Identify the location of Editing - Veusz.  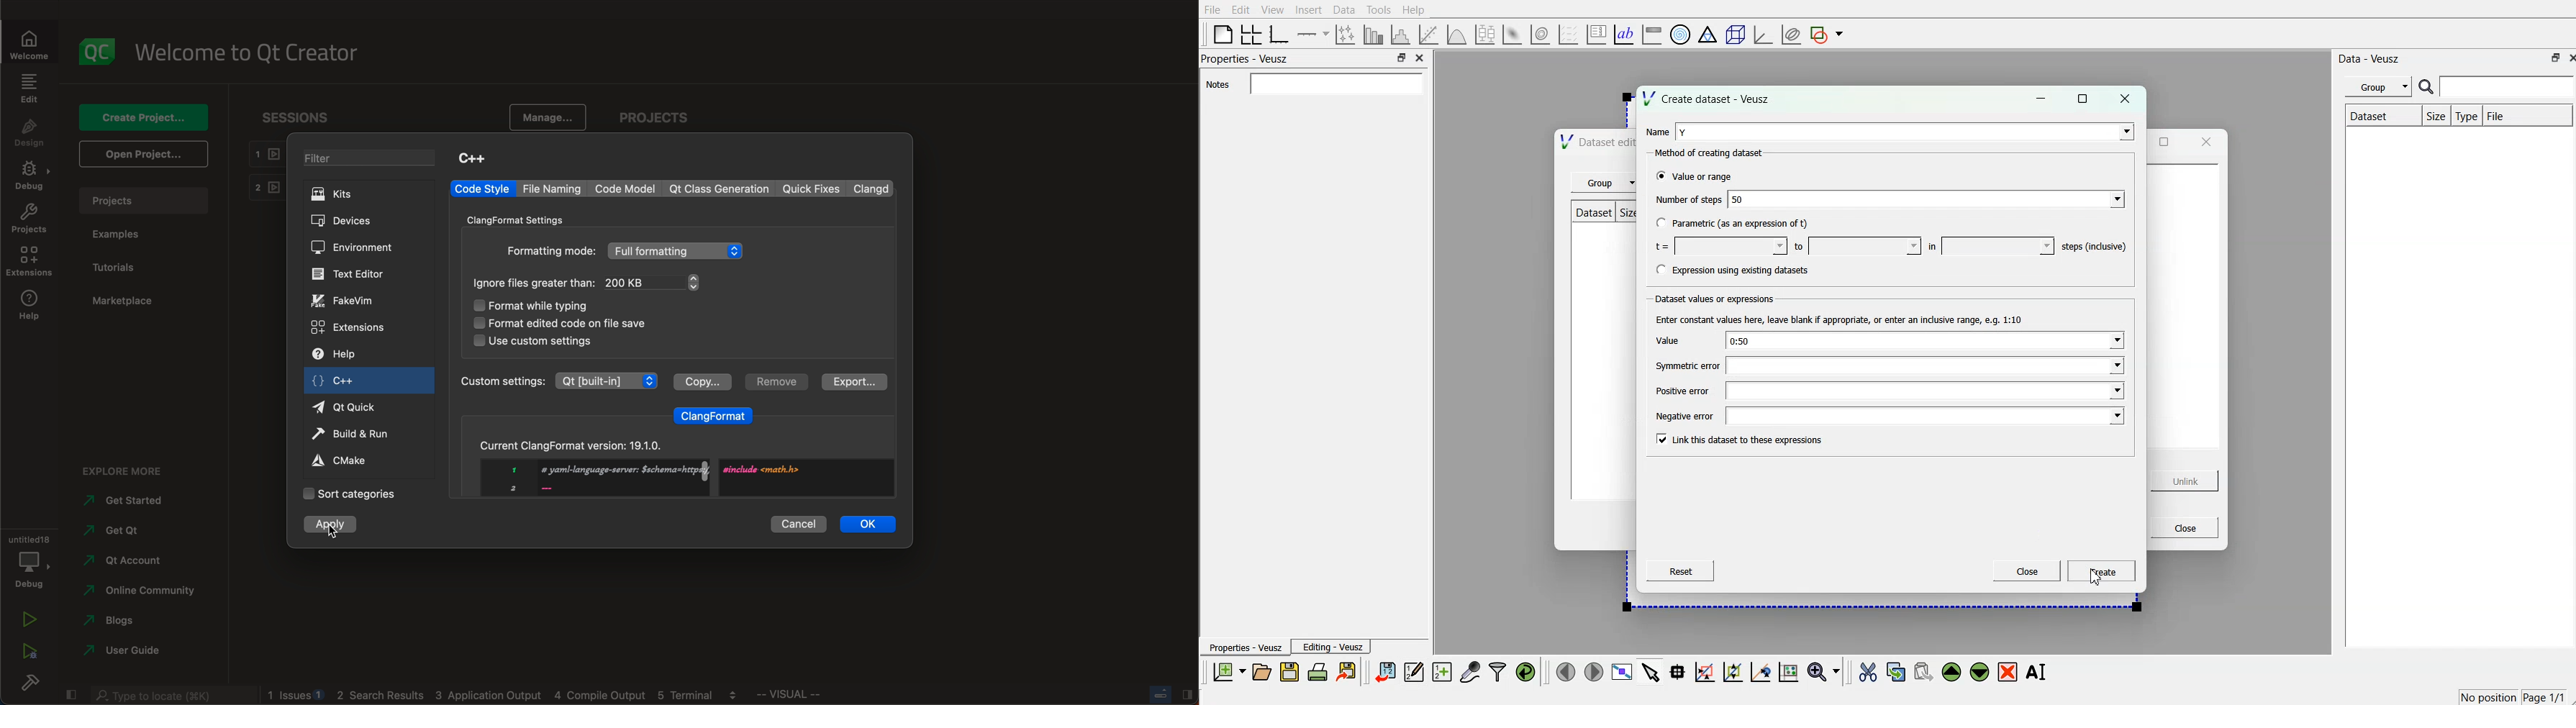
(1333, 647).